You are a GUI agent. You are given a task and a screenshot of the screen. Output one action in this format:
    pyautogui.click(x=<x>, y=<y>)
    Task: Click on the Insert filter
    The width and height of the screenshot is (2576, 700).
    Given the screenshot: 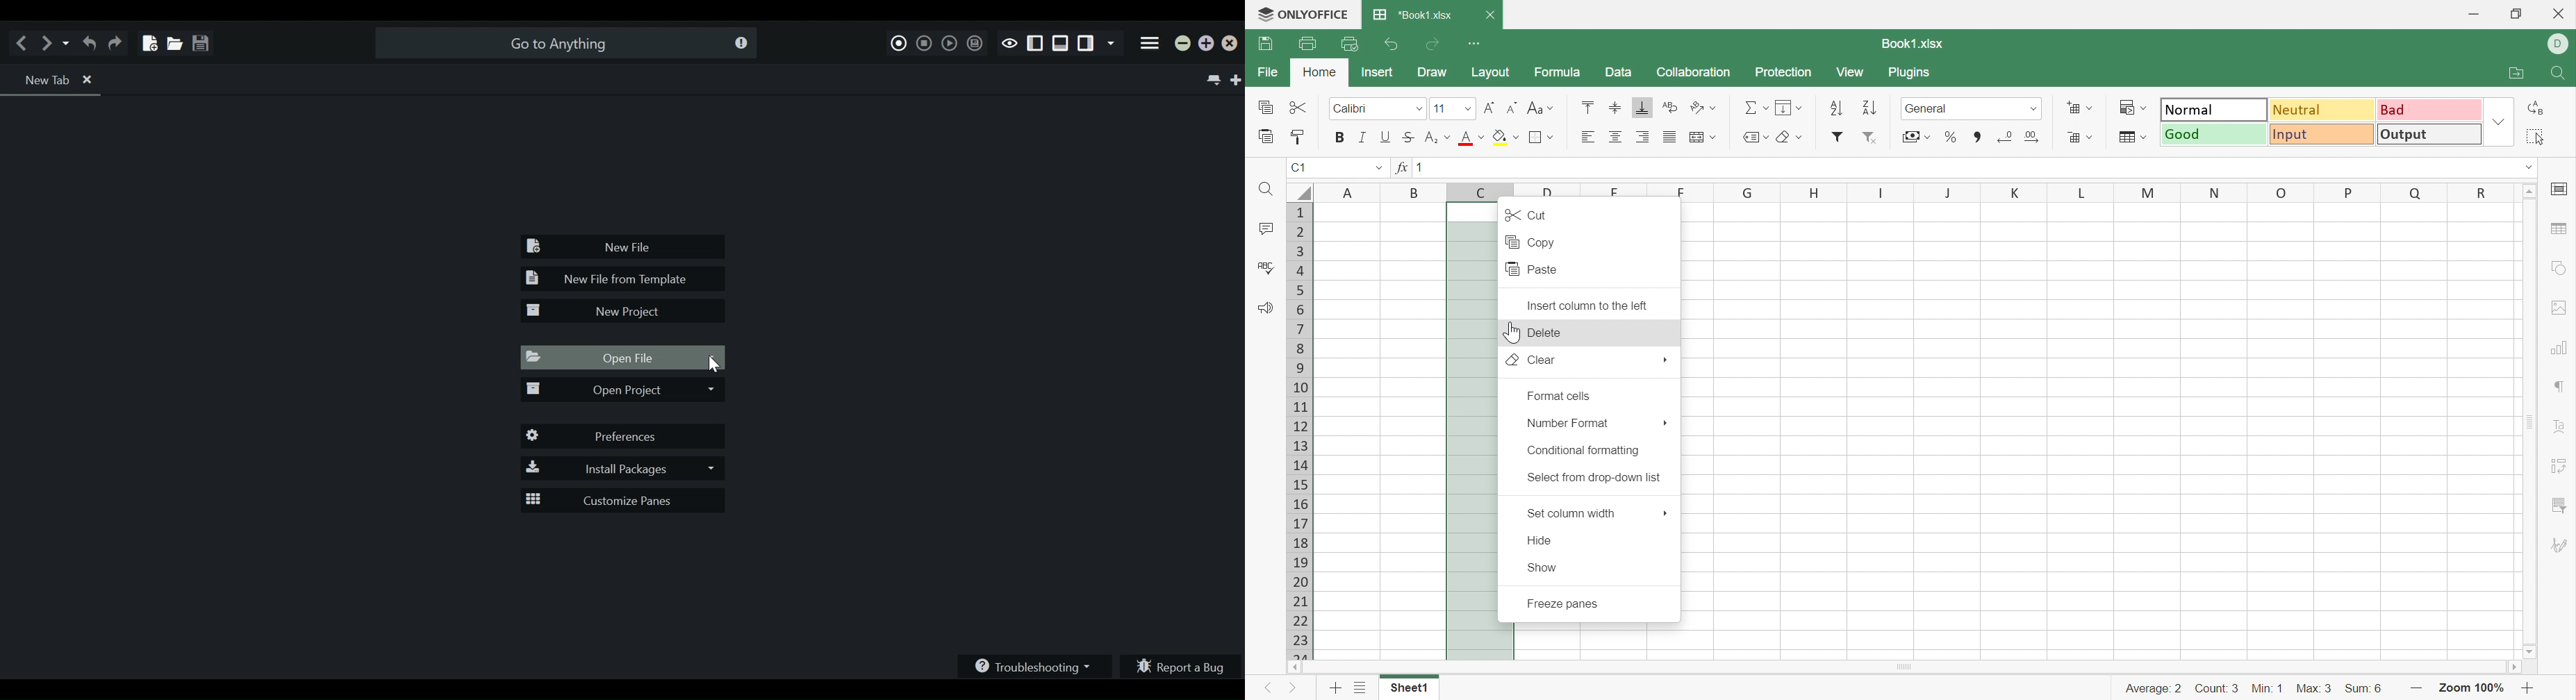 What is the action you would take?
    pyautogui.click(x=1837, y=135)
    